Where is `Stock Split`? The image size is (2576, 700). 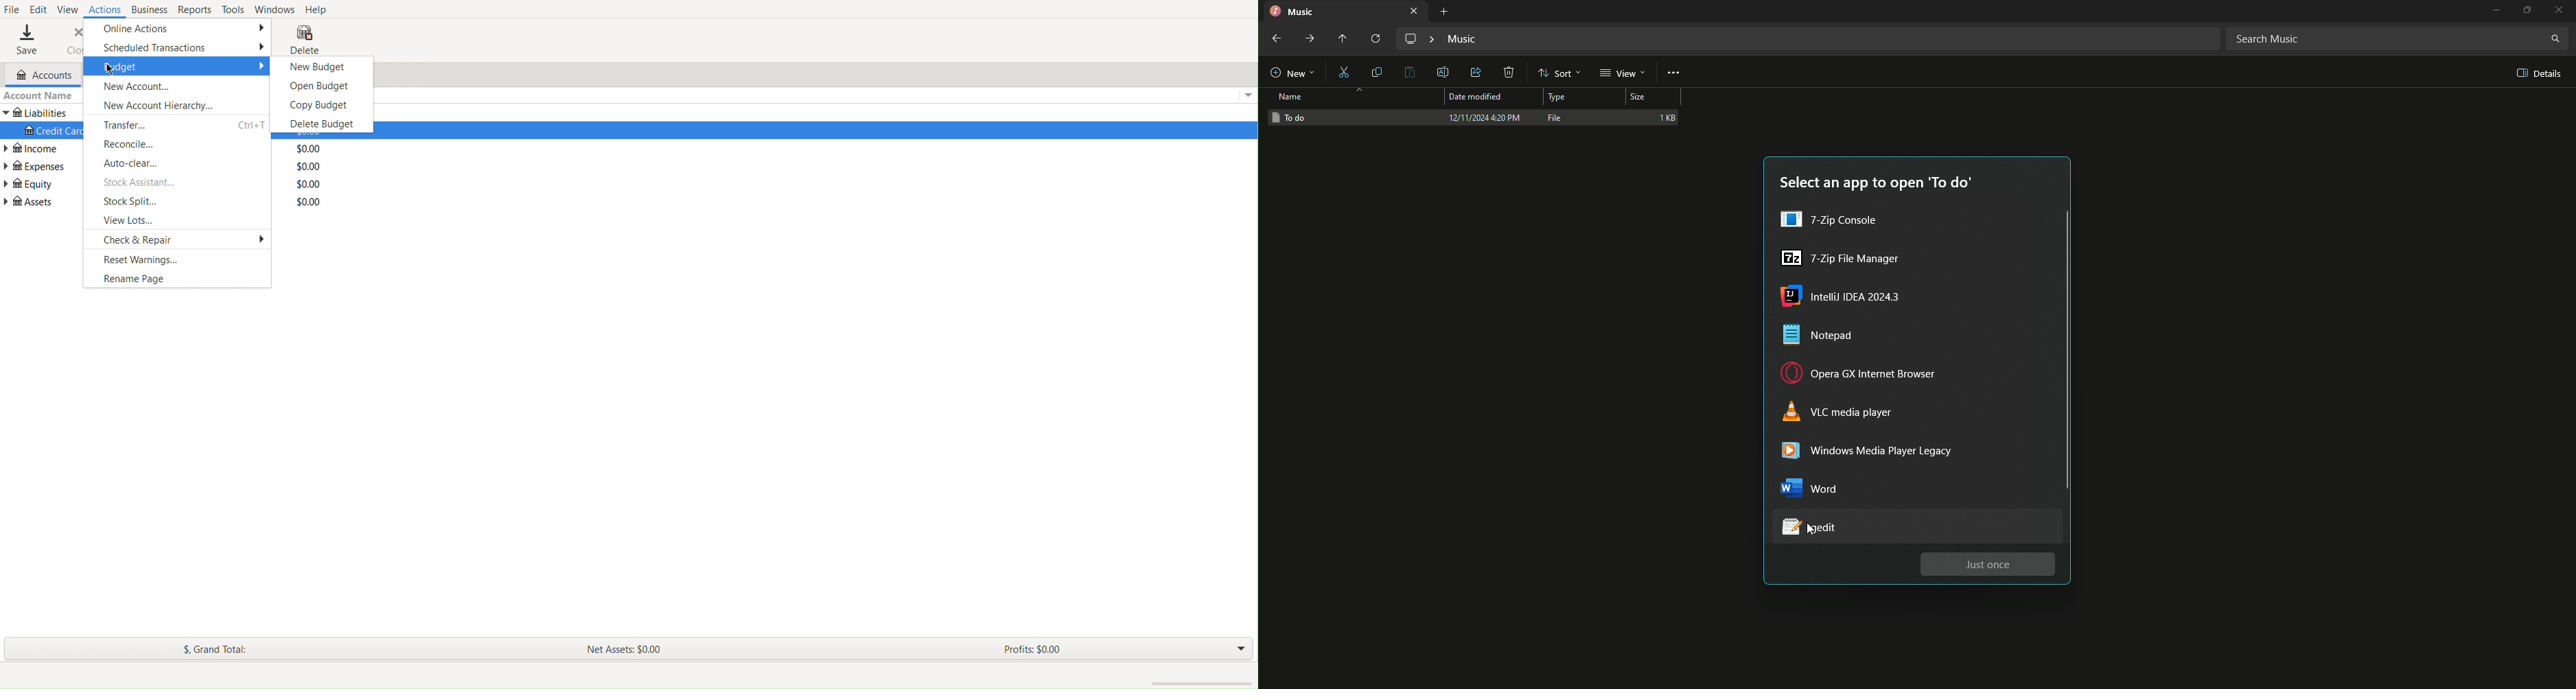
Stock Split is located at coordinates (131, 202).